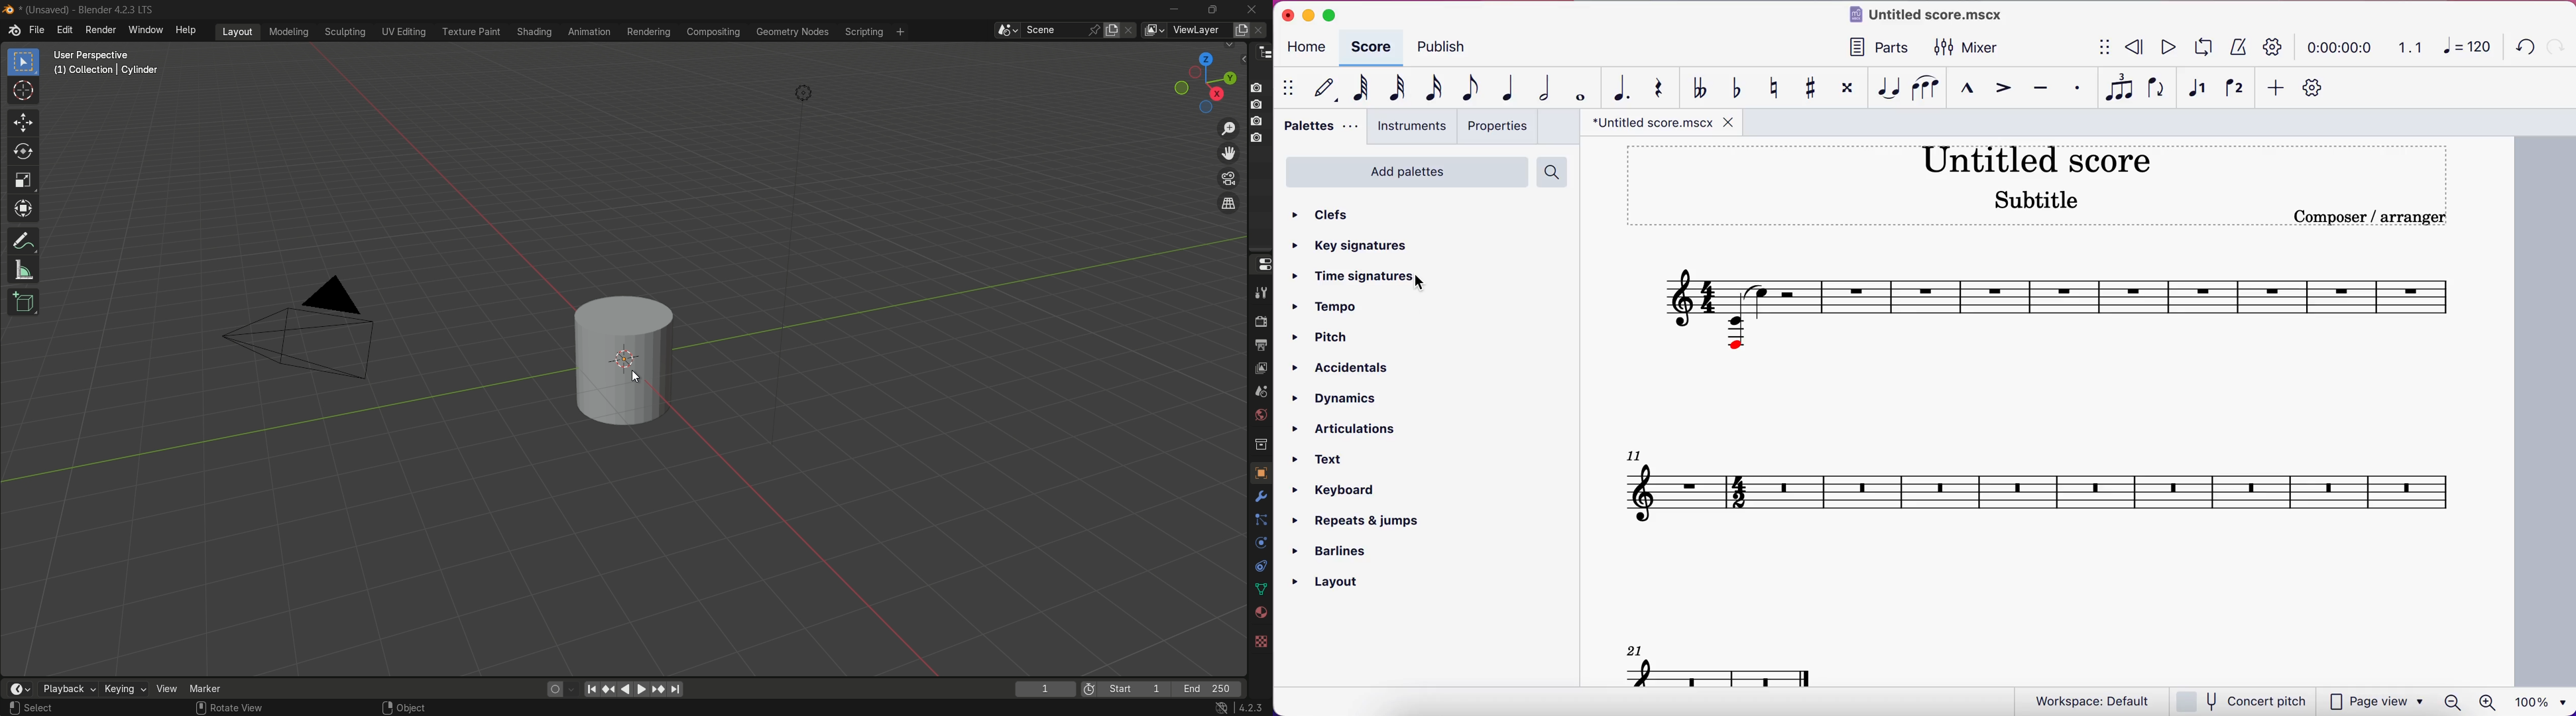 The height and width of the screenshot is (728, 2576). What do you see at coordinates (2462, 45) in the screenshot?
I see `120` at bounding box center [2462, 45].